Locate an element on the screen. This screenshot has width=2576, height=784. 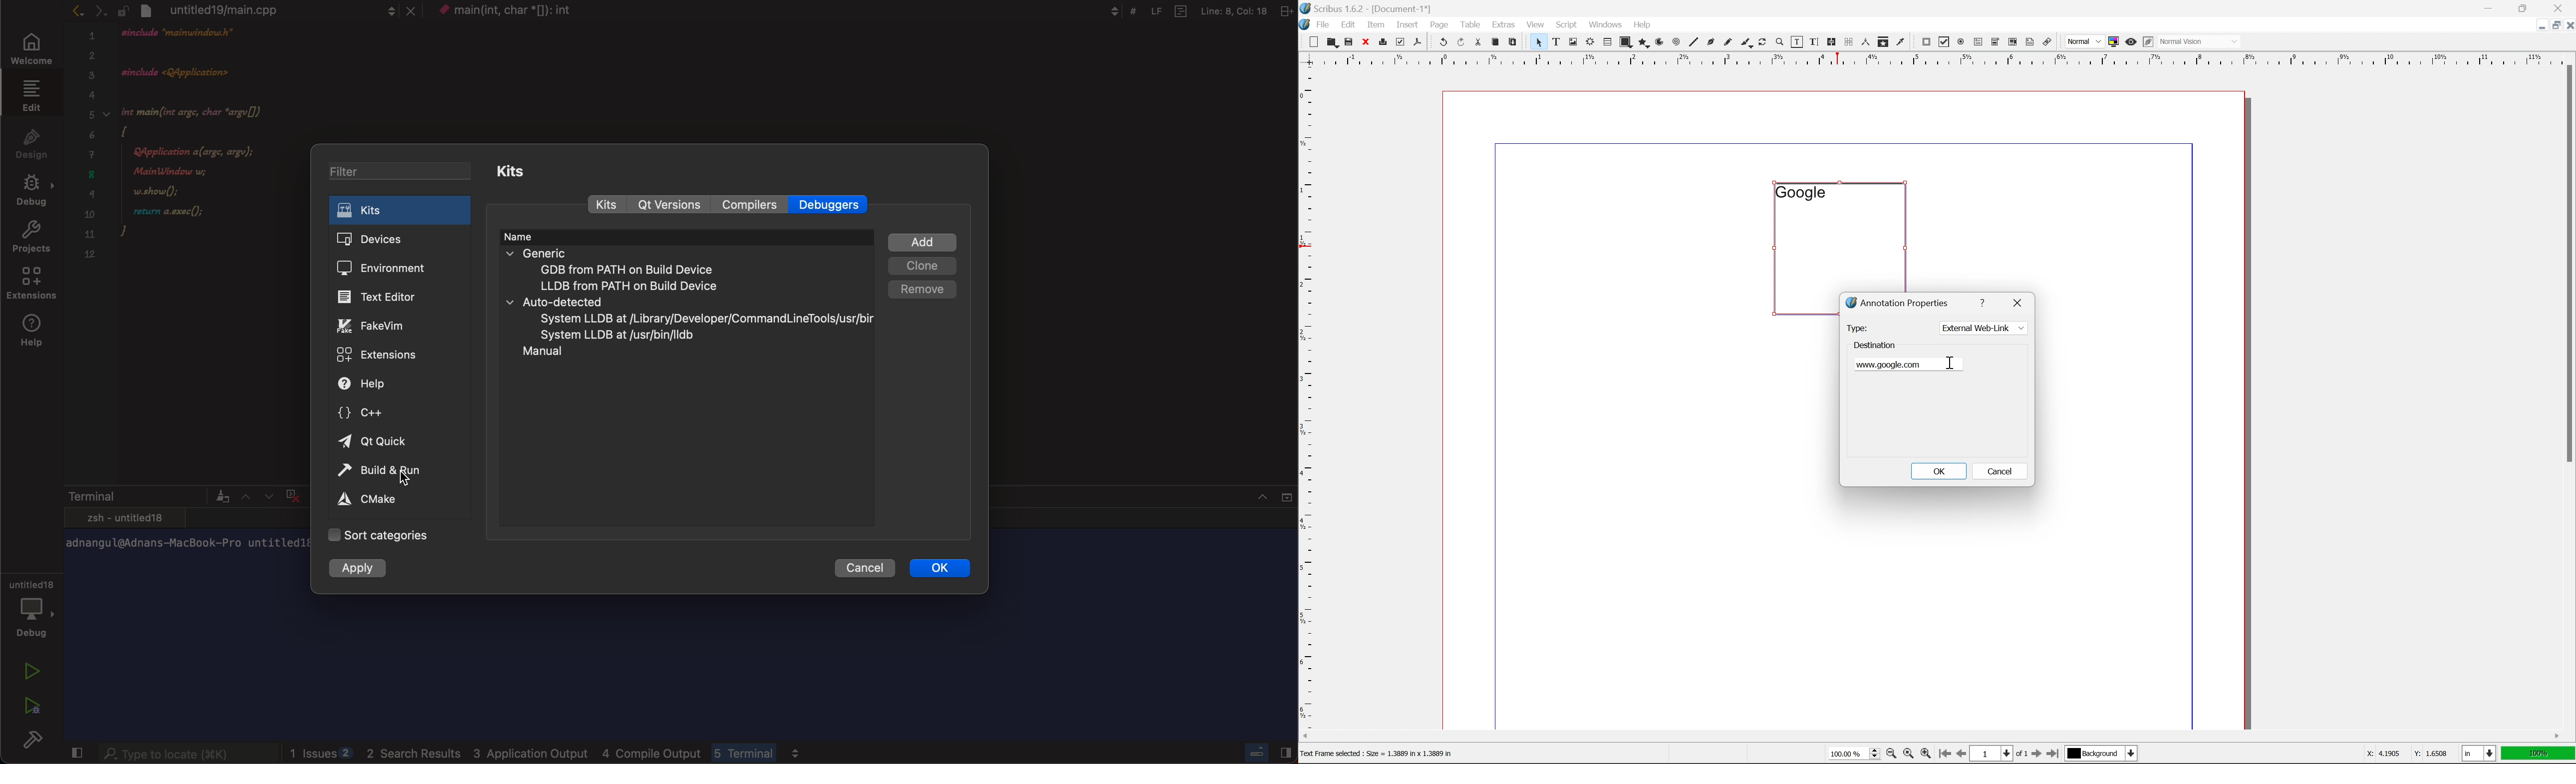
close slidebar is located at coordinates (73, 752).